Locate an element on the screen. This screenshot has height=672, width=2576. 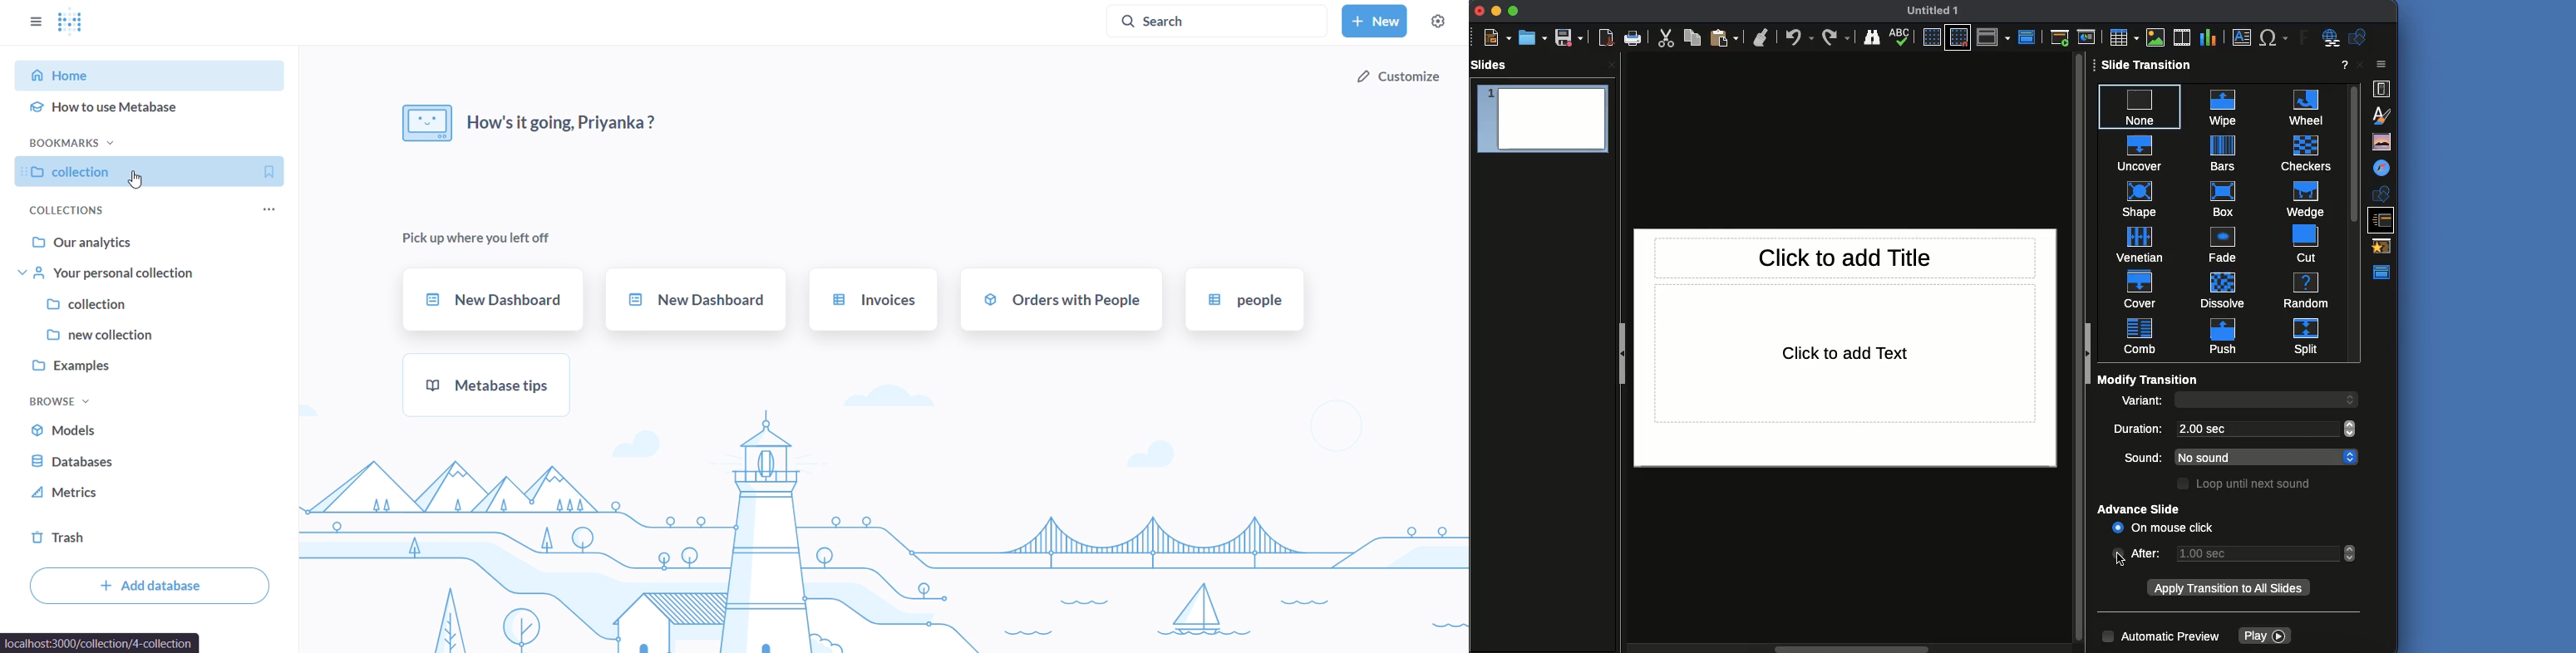
Start from current slide is located at coordinates (2086, 37).